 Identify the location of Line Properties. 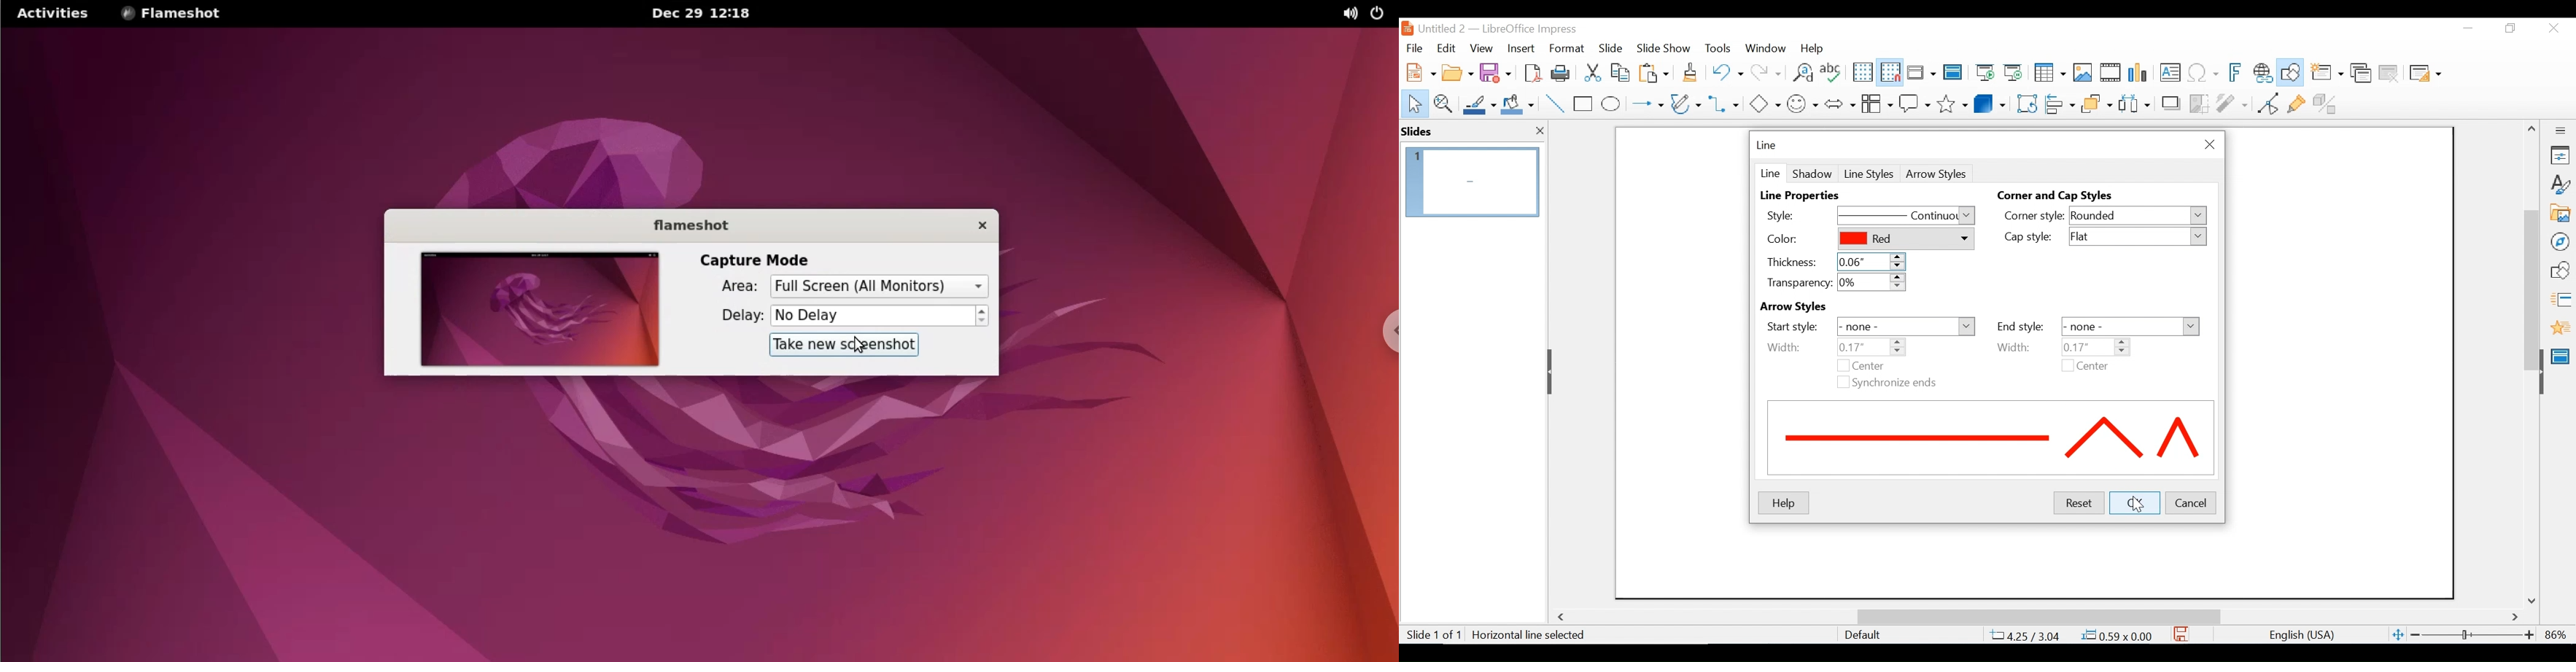
(1805, 196).